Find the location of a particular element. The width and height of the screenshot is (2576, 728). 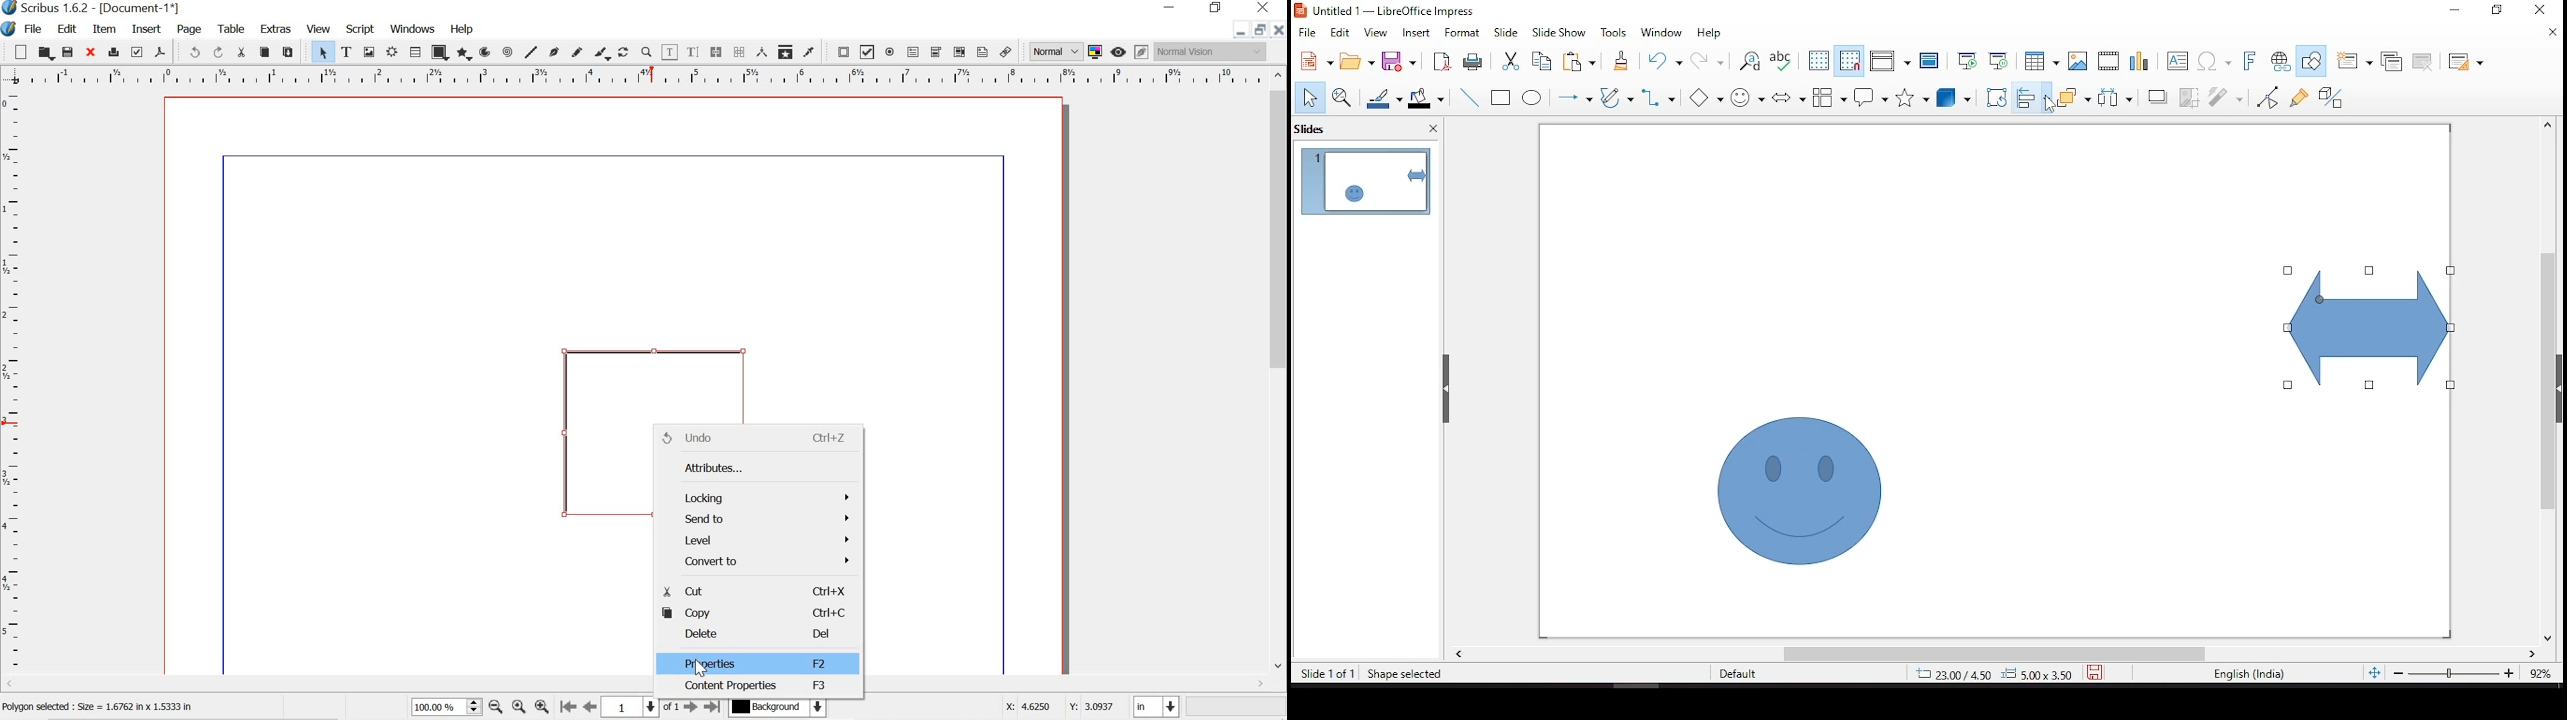

edit contents of frame is located at coordinates (669, 52).